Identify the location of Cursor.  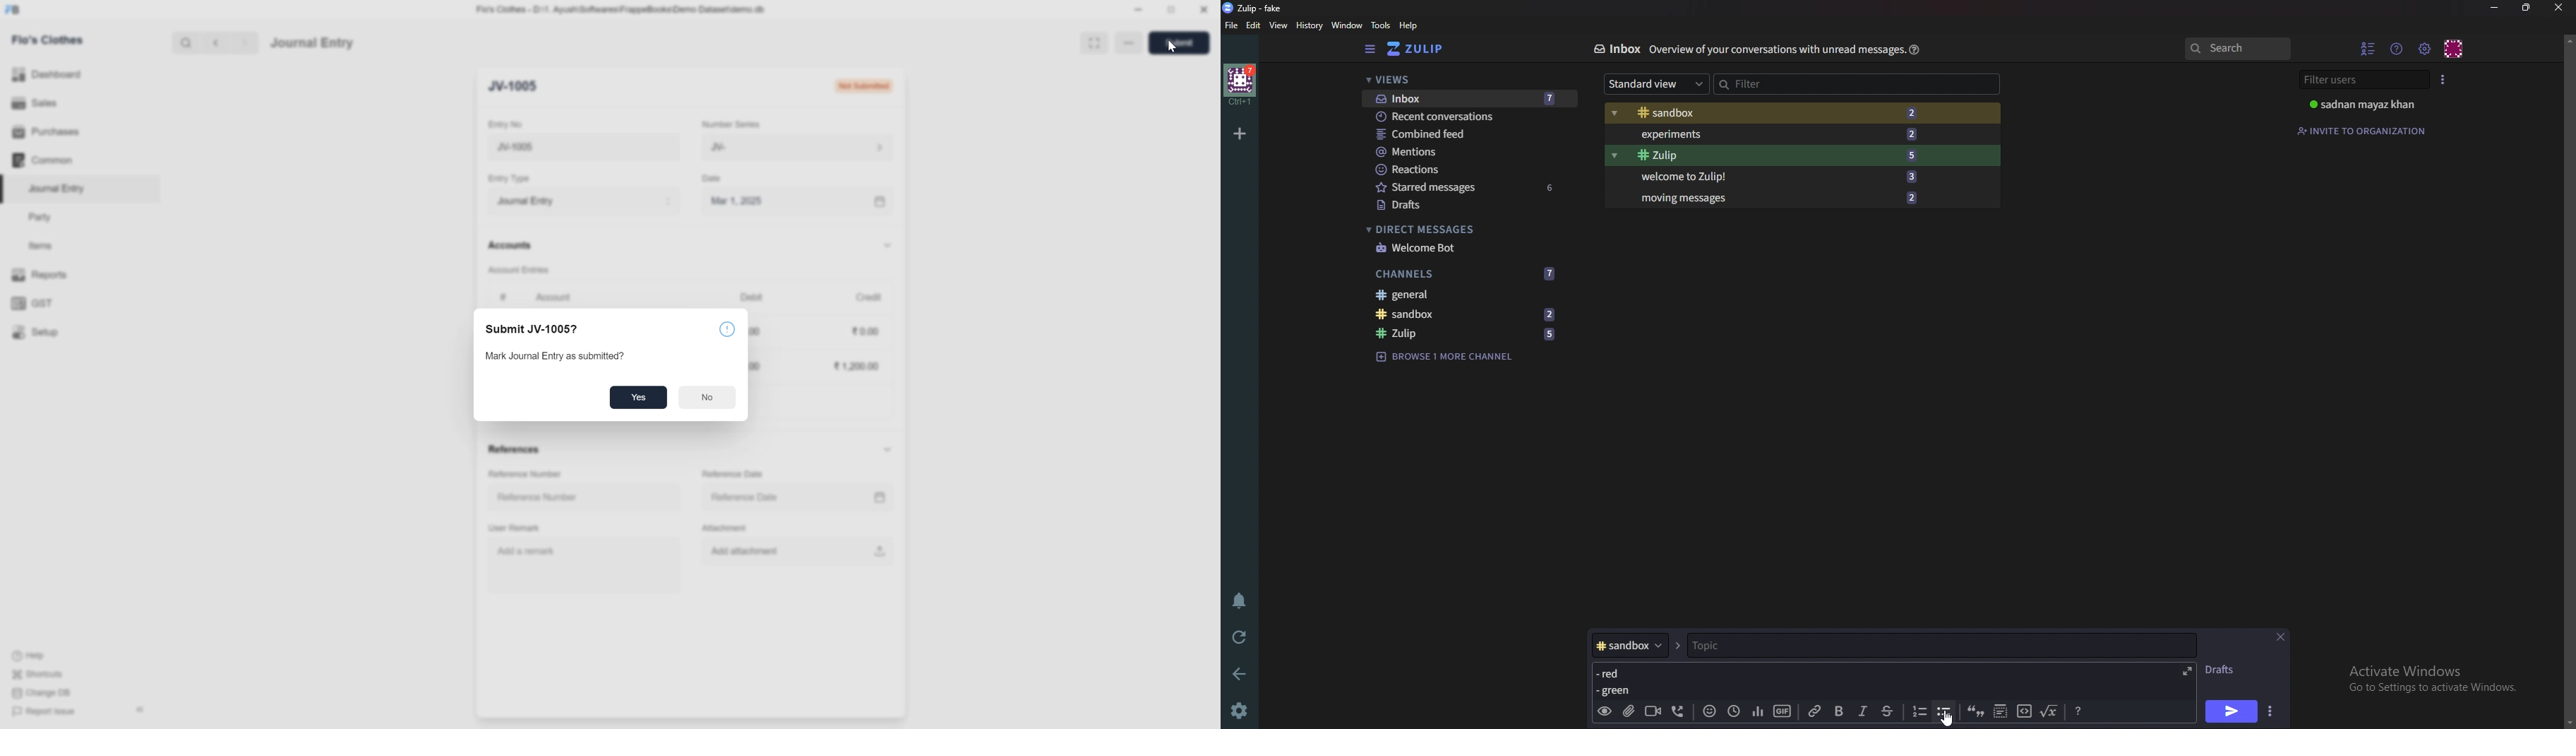
(1951, 717).